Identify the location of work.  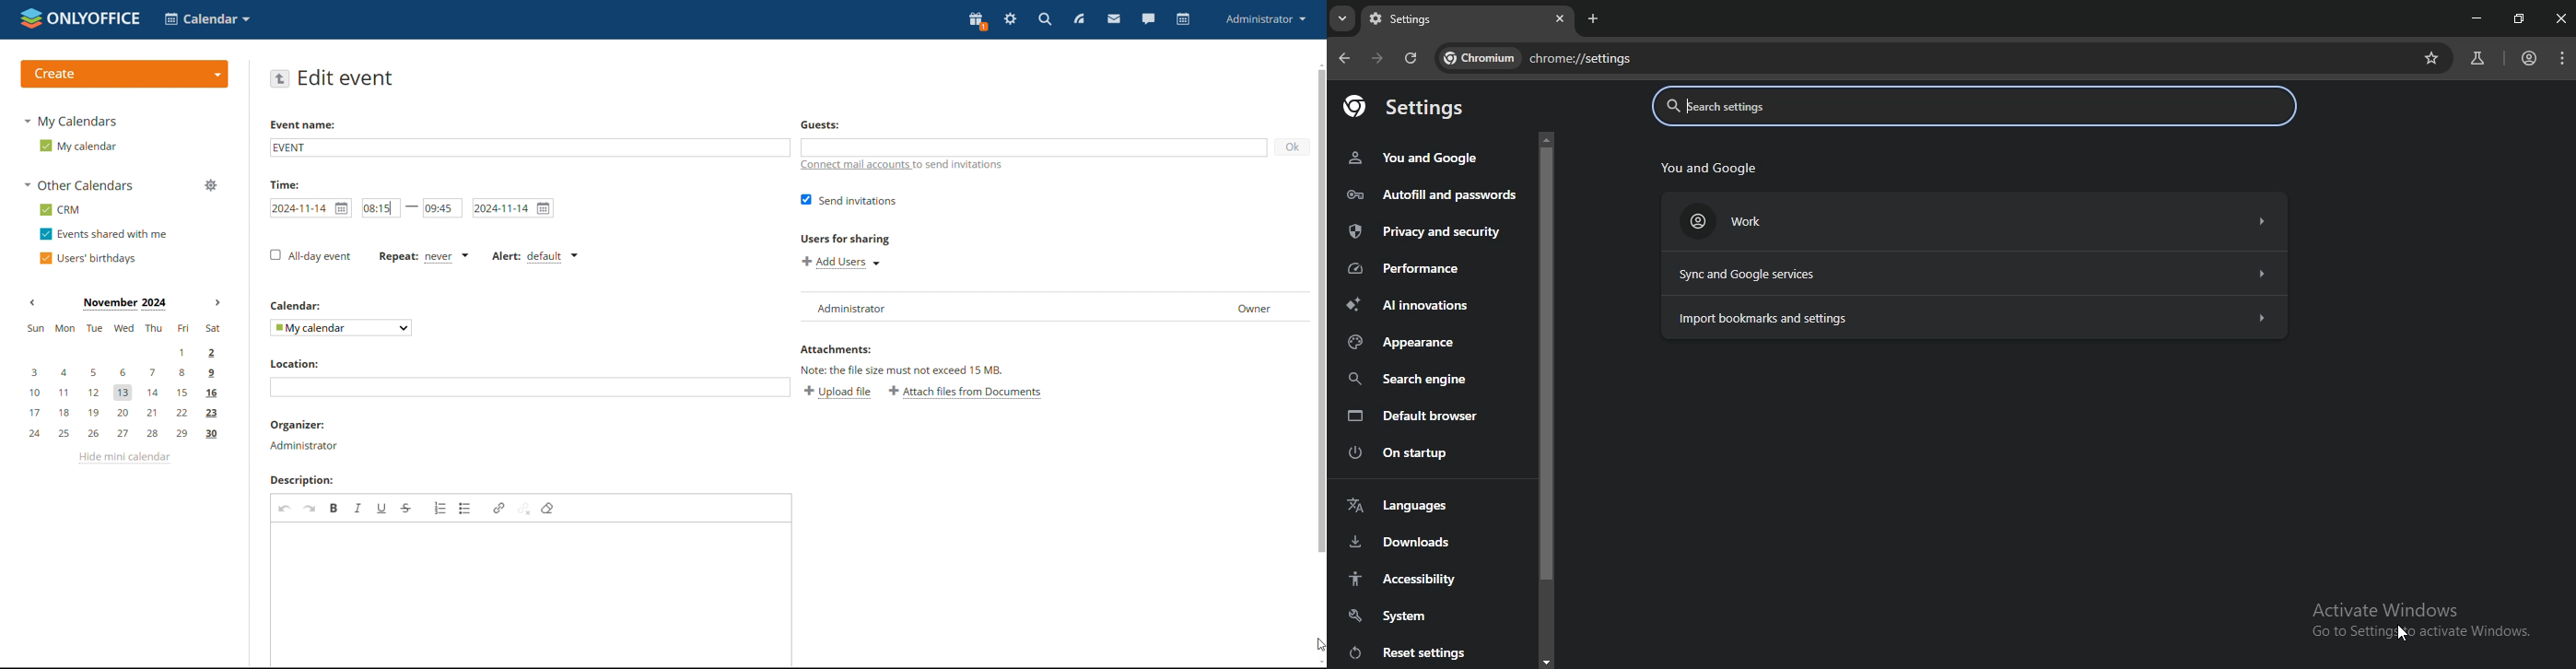
(1973, 223).